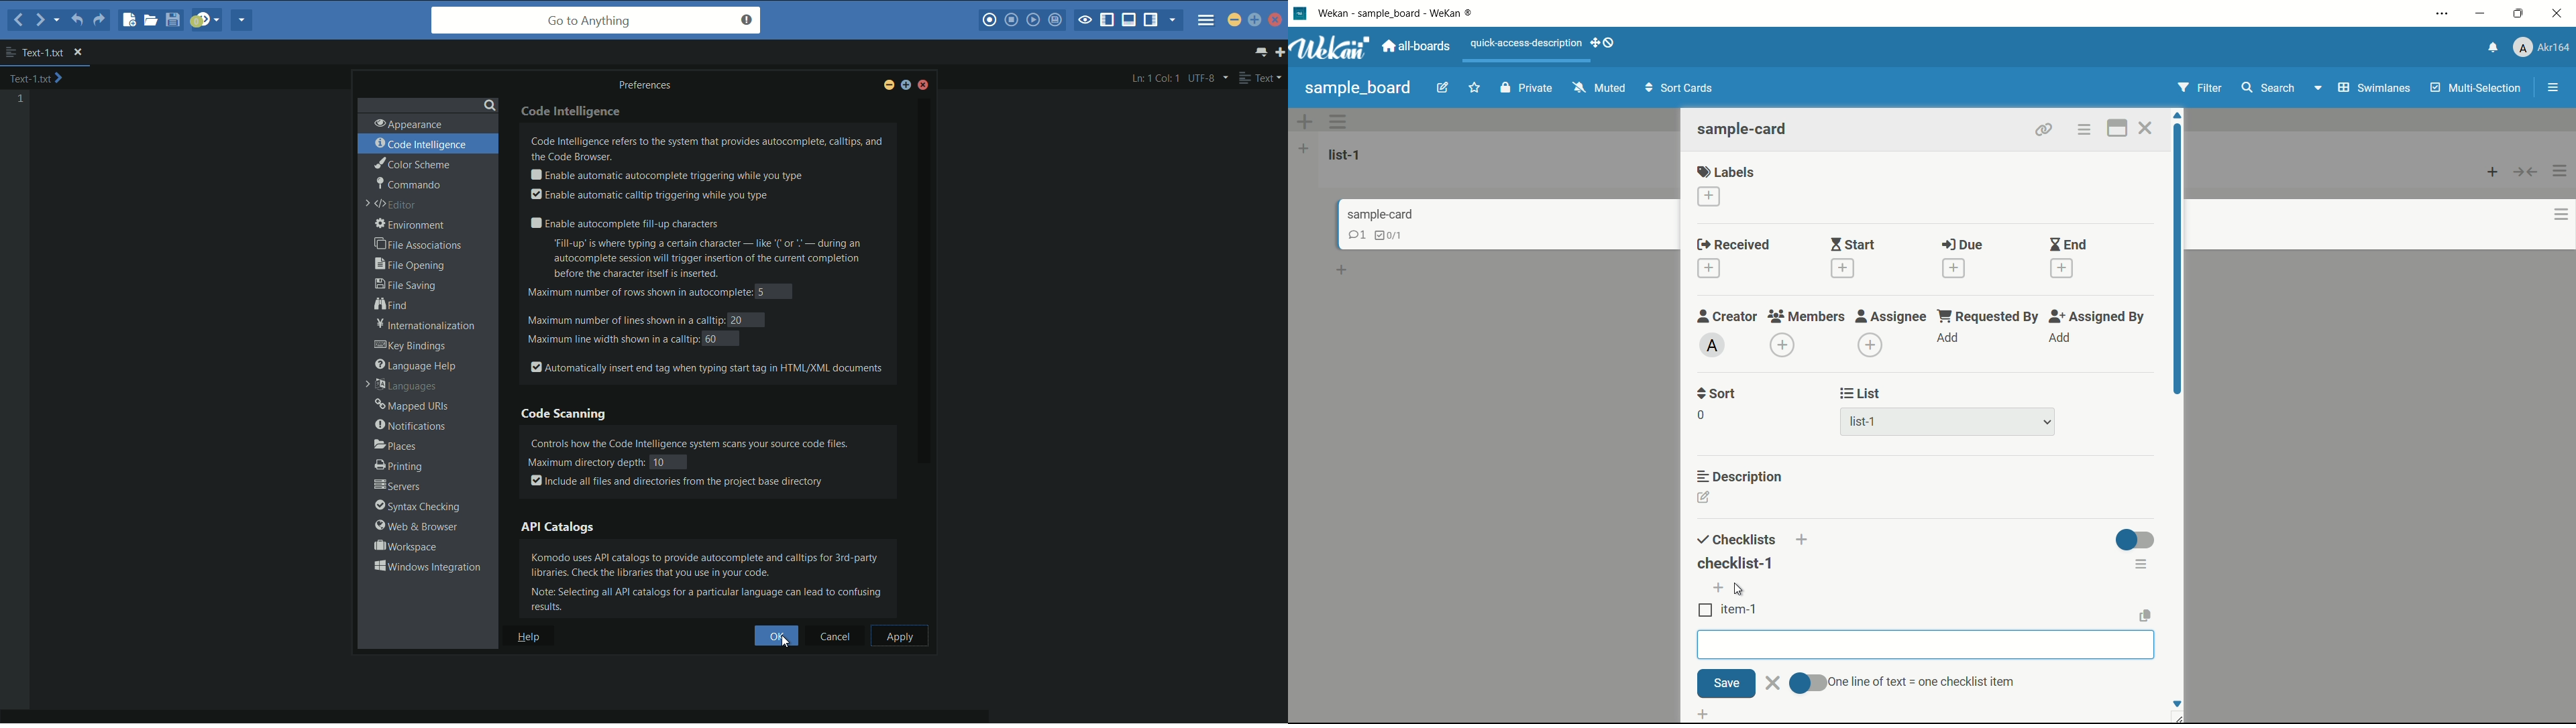  What do you see at coordinates (1725, 682) in the screenshot?
I see `save` at bounding box center [1725, 682].